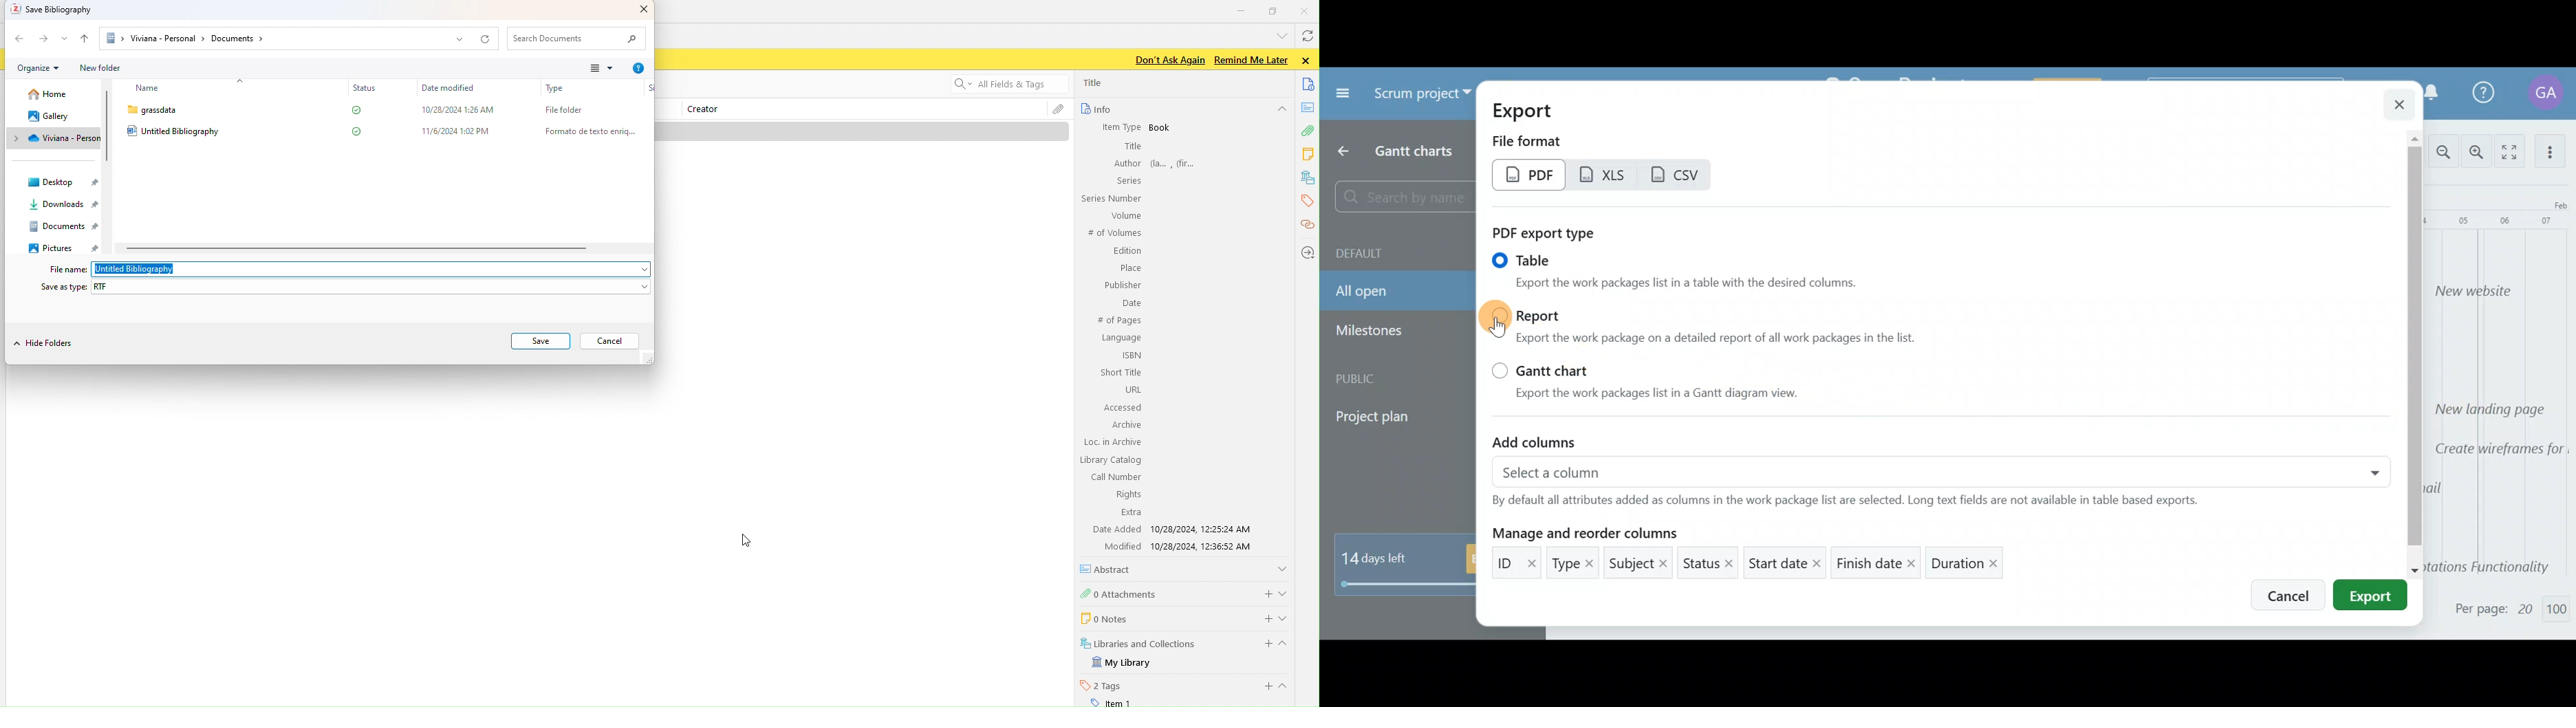 Image resolution: width=2576 pixels, height=728 pixels. Describe the element at coordinates (1094, 83) in the screenshot. I see `Title` at that location.